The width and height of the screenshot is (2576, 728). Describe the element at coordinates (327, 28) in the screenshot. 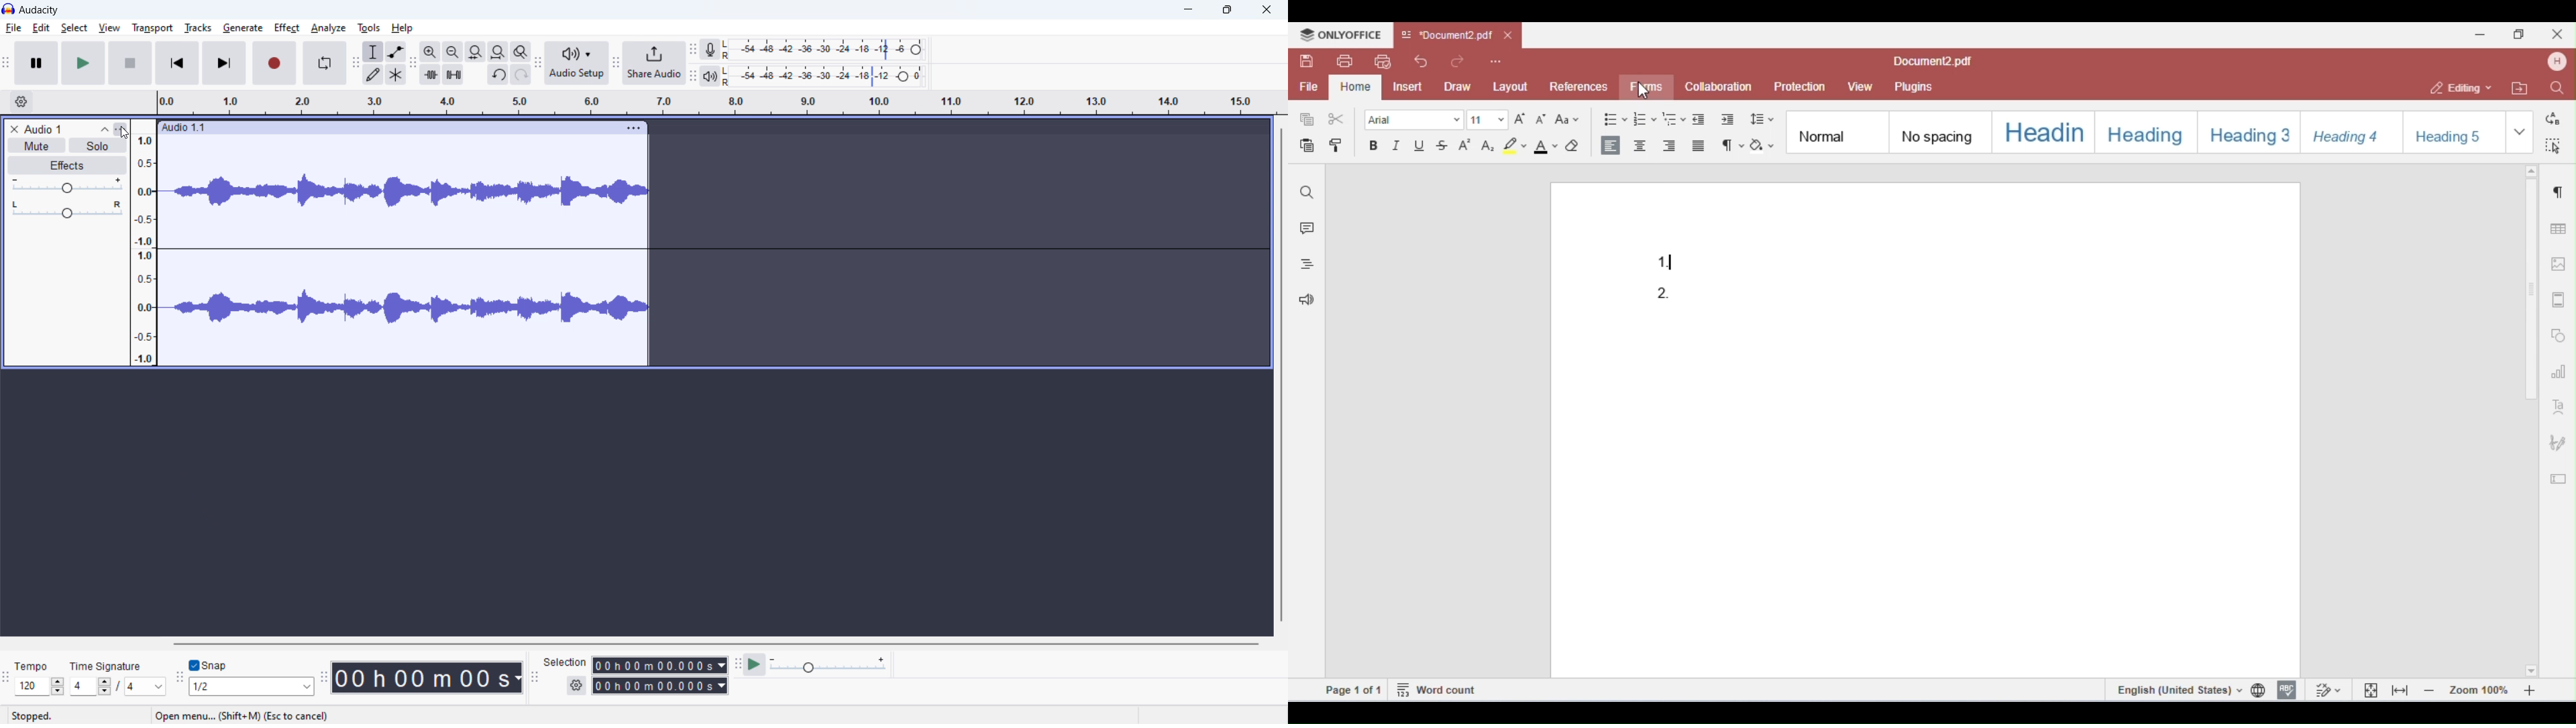

I see `analyze` at that location.